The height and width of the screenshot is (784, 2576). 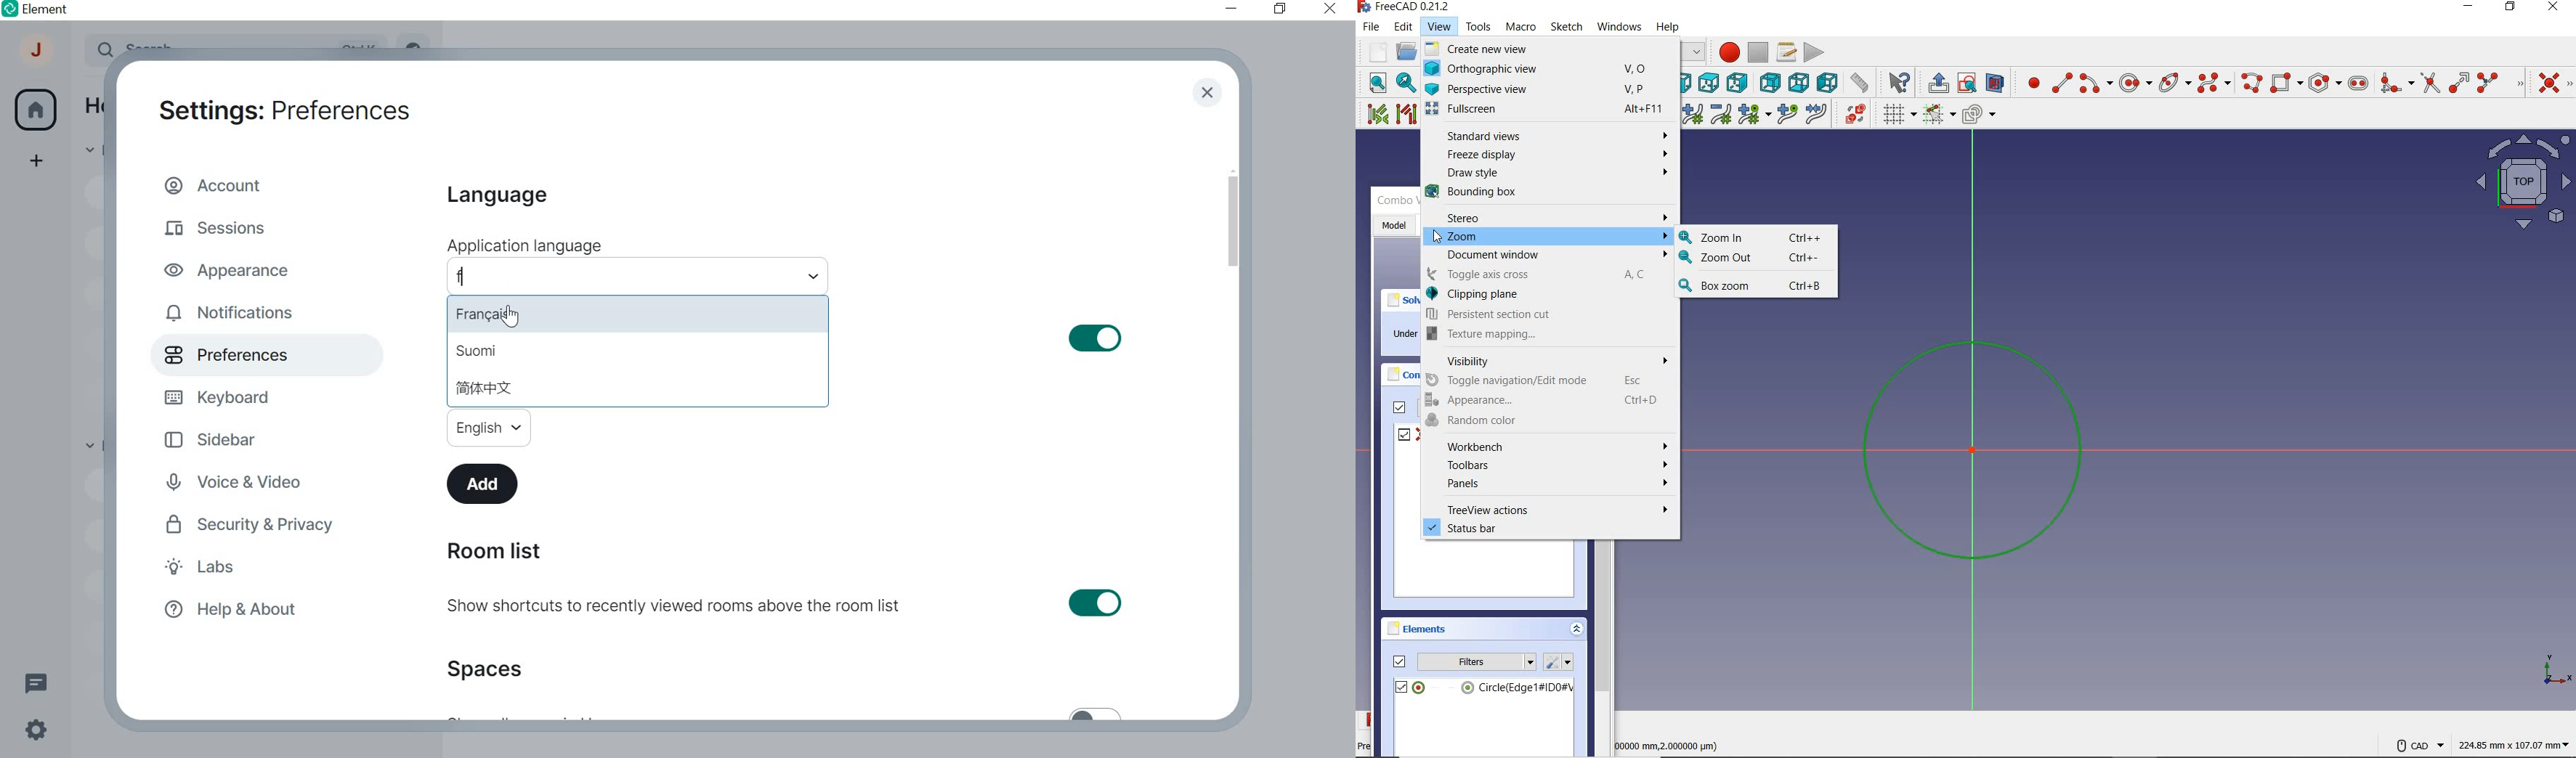 I want to click on decrease B-Spline degree, so click(x=1720, y=114).